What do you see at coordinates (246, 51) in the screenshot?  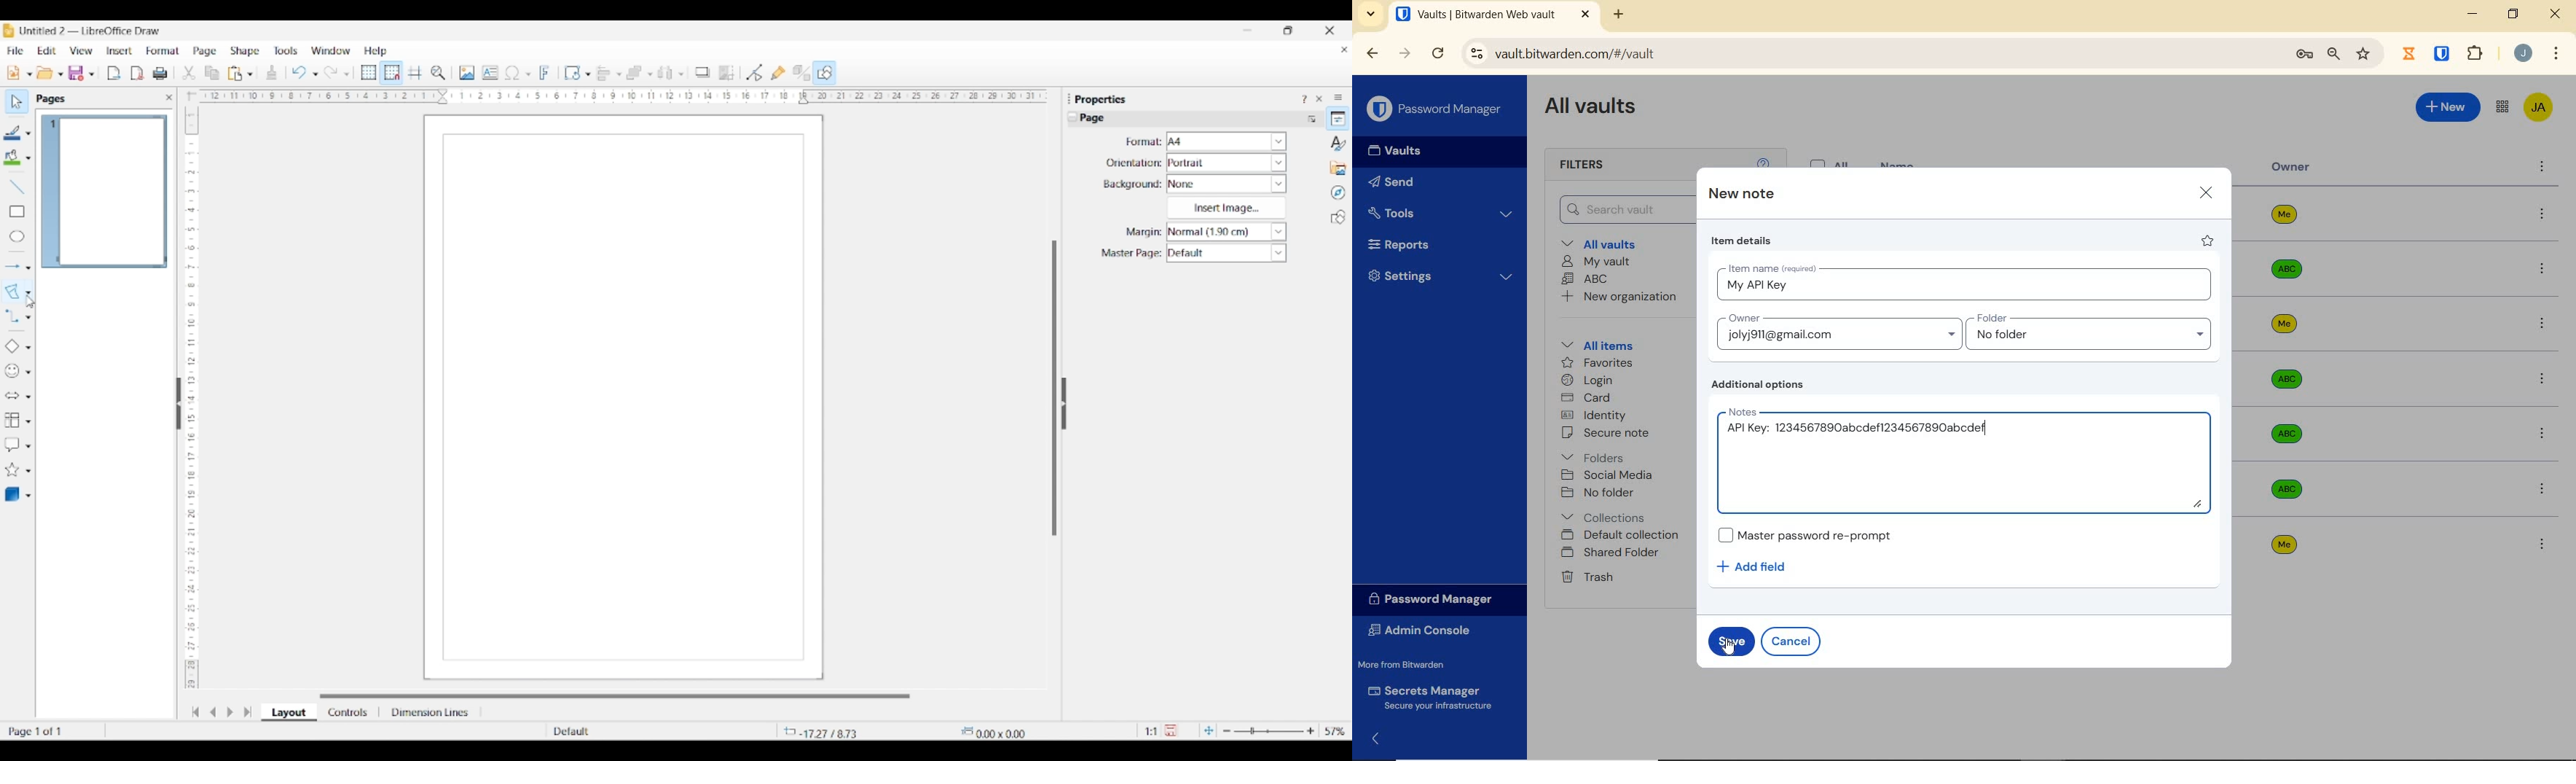 I see `Shape` at bounding box center [246, 51].